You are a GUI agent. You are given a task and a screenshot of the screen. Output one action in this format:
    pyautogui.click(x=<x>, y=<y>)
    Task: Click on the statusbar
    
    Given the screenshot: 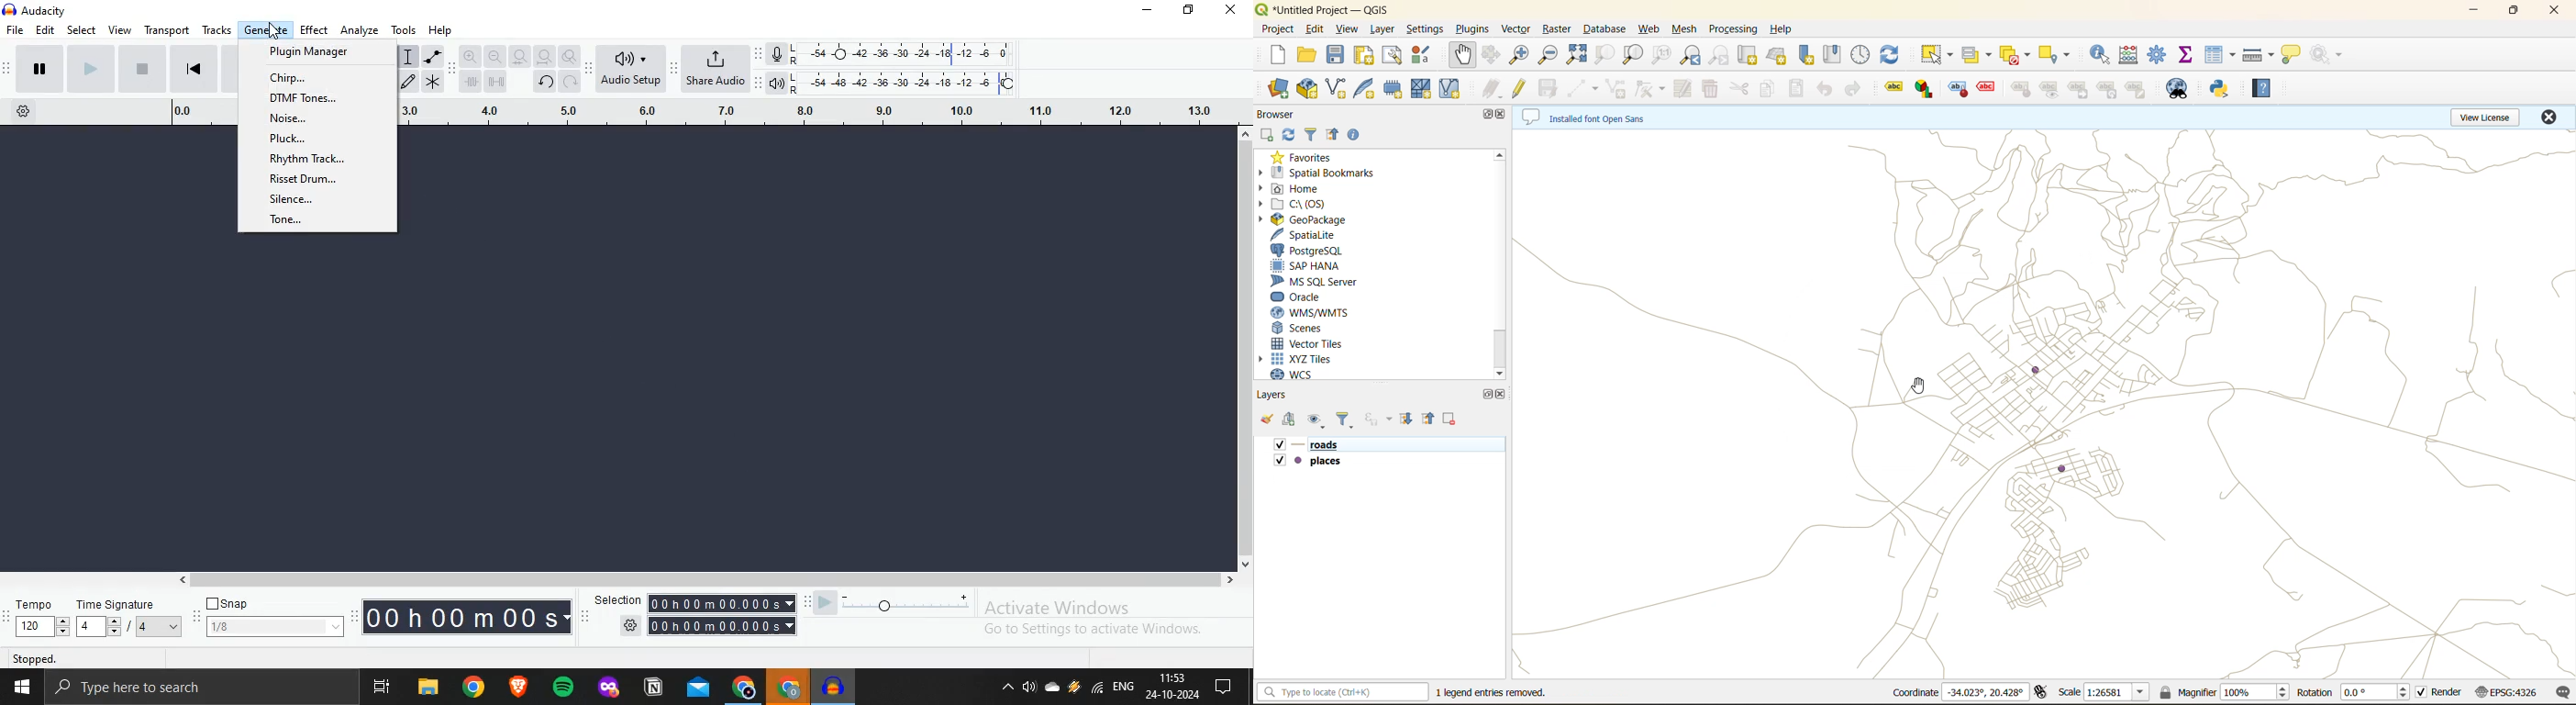 What is the action you would take?
    pyautogui.click(x=1345, y=691)
    